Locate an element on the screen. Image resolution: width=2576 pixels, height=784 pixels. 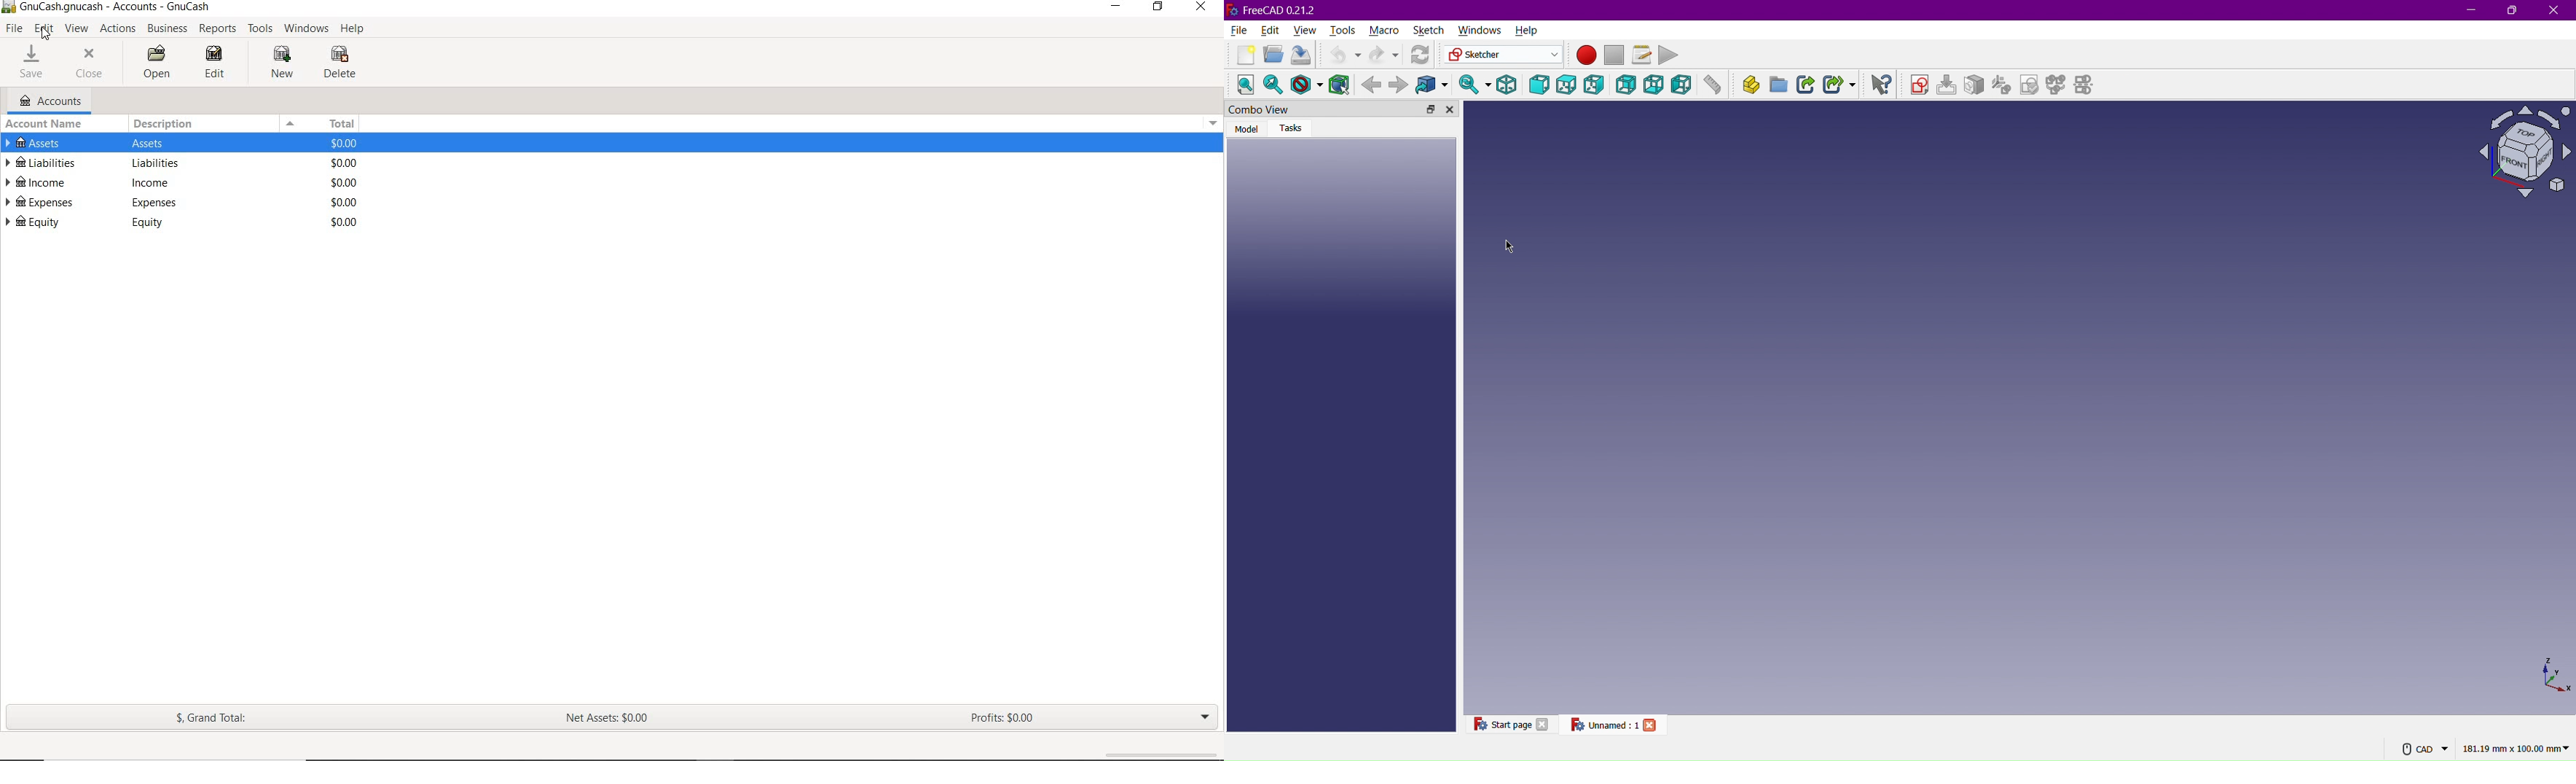
Unnamed : 1 is located at coordinates (1601, 724).